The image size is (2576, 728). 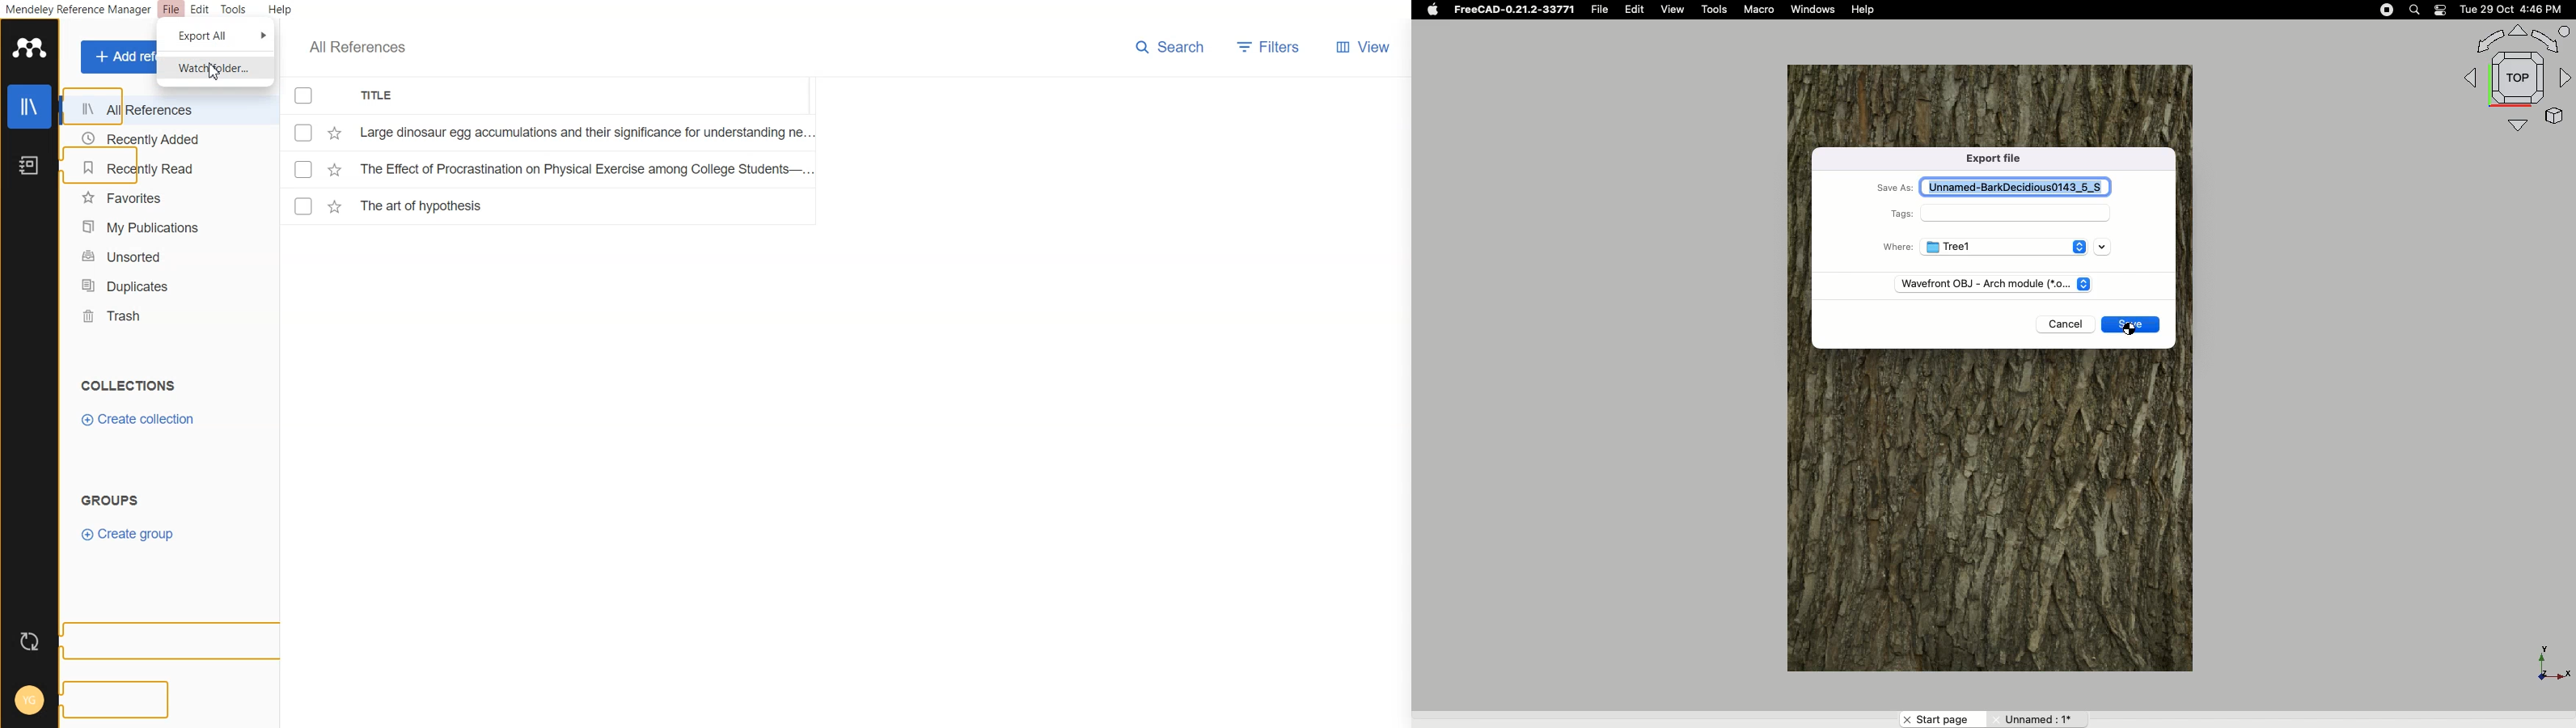 What do you see at coordinates (1362, 47) in the screenshot?
I see `Veiw` at bounding box center [1362, 47].